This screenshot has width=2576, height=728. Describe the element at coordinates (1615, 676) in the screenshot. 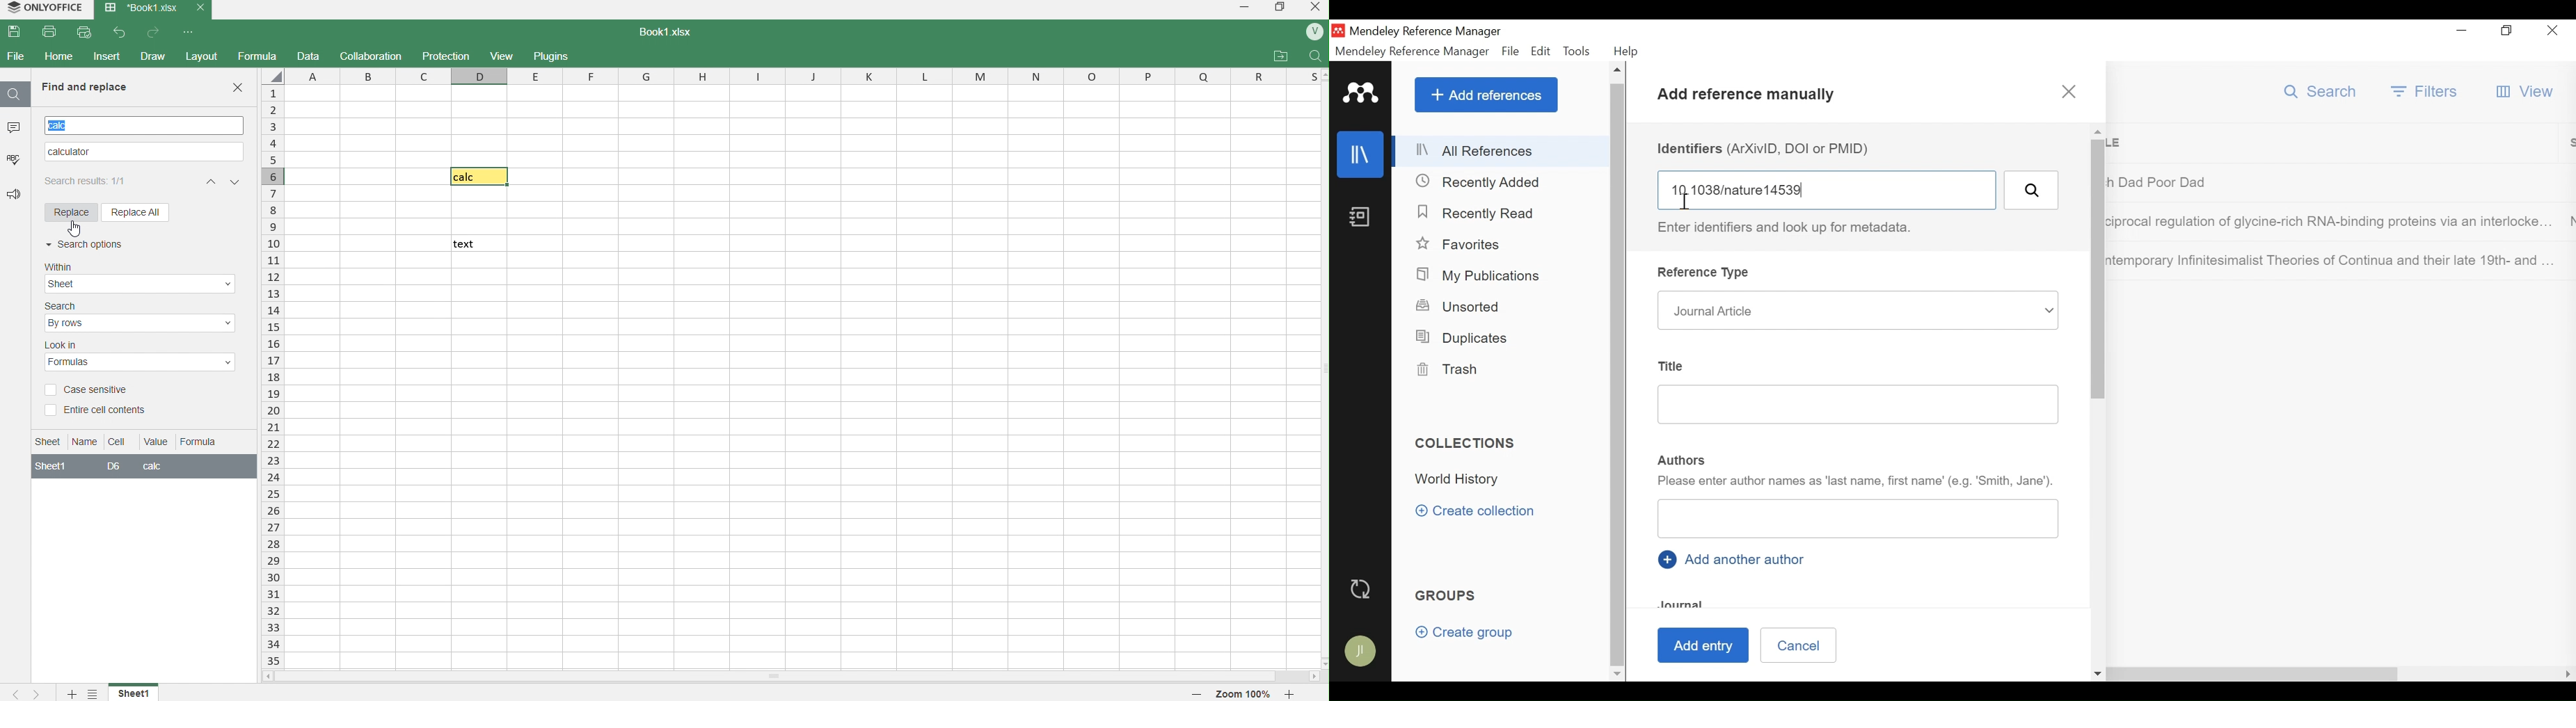

I see `Scroll down` at that location.